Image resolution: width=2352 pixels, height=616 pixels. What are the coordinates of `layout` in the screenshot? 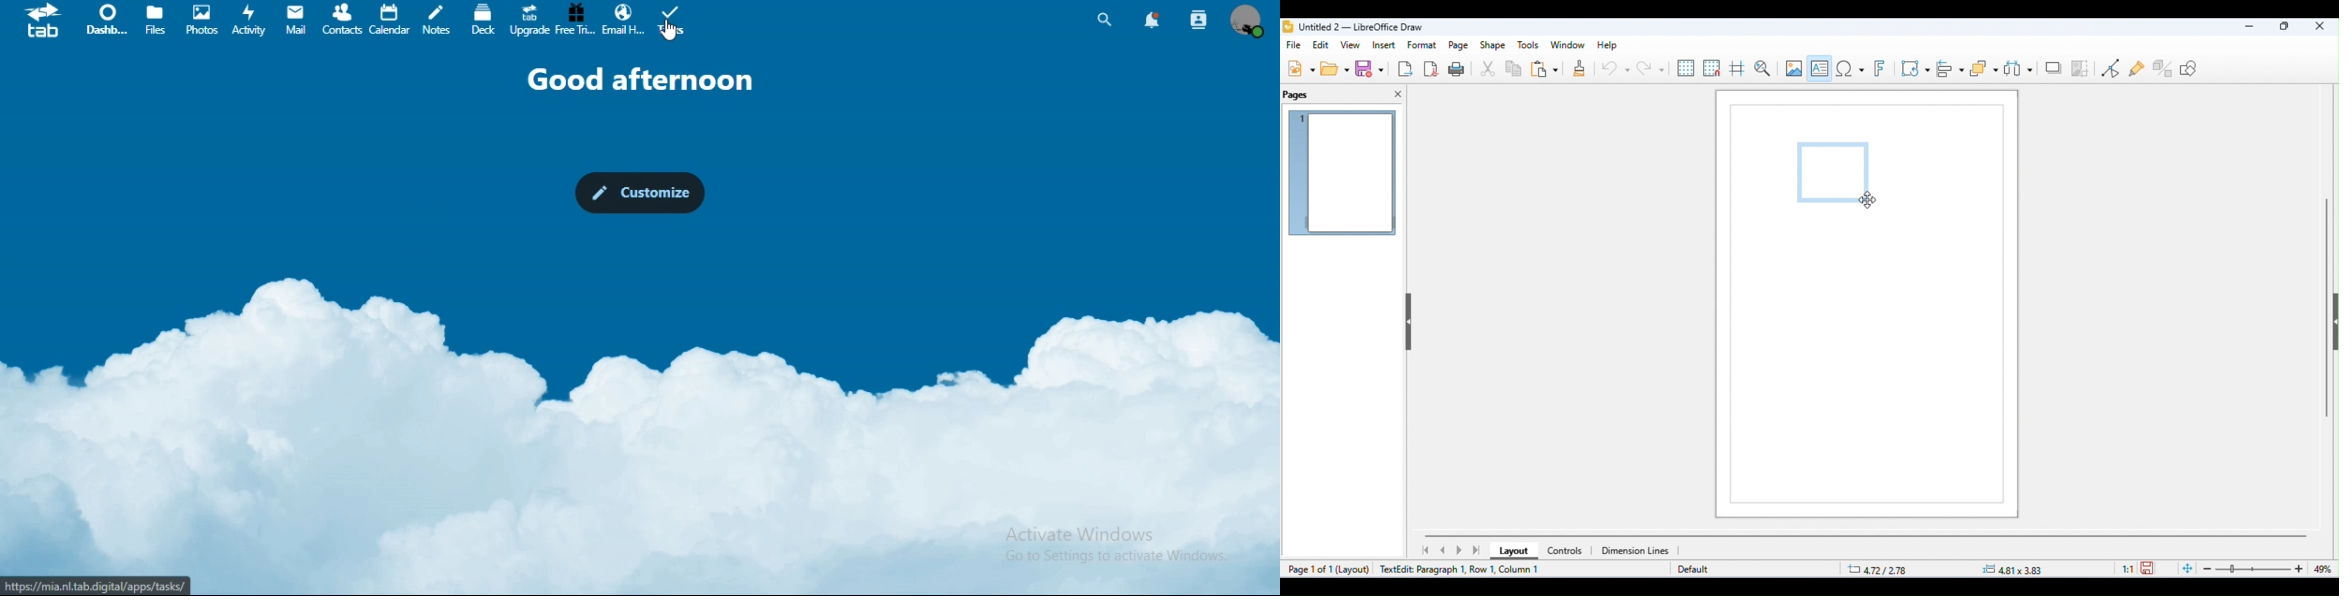 It's located at (1357, 570).